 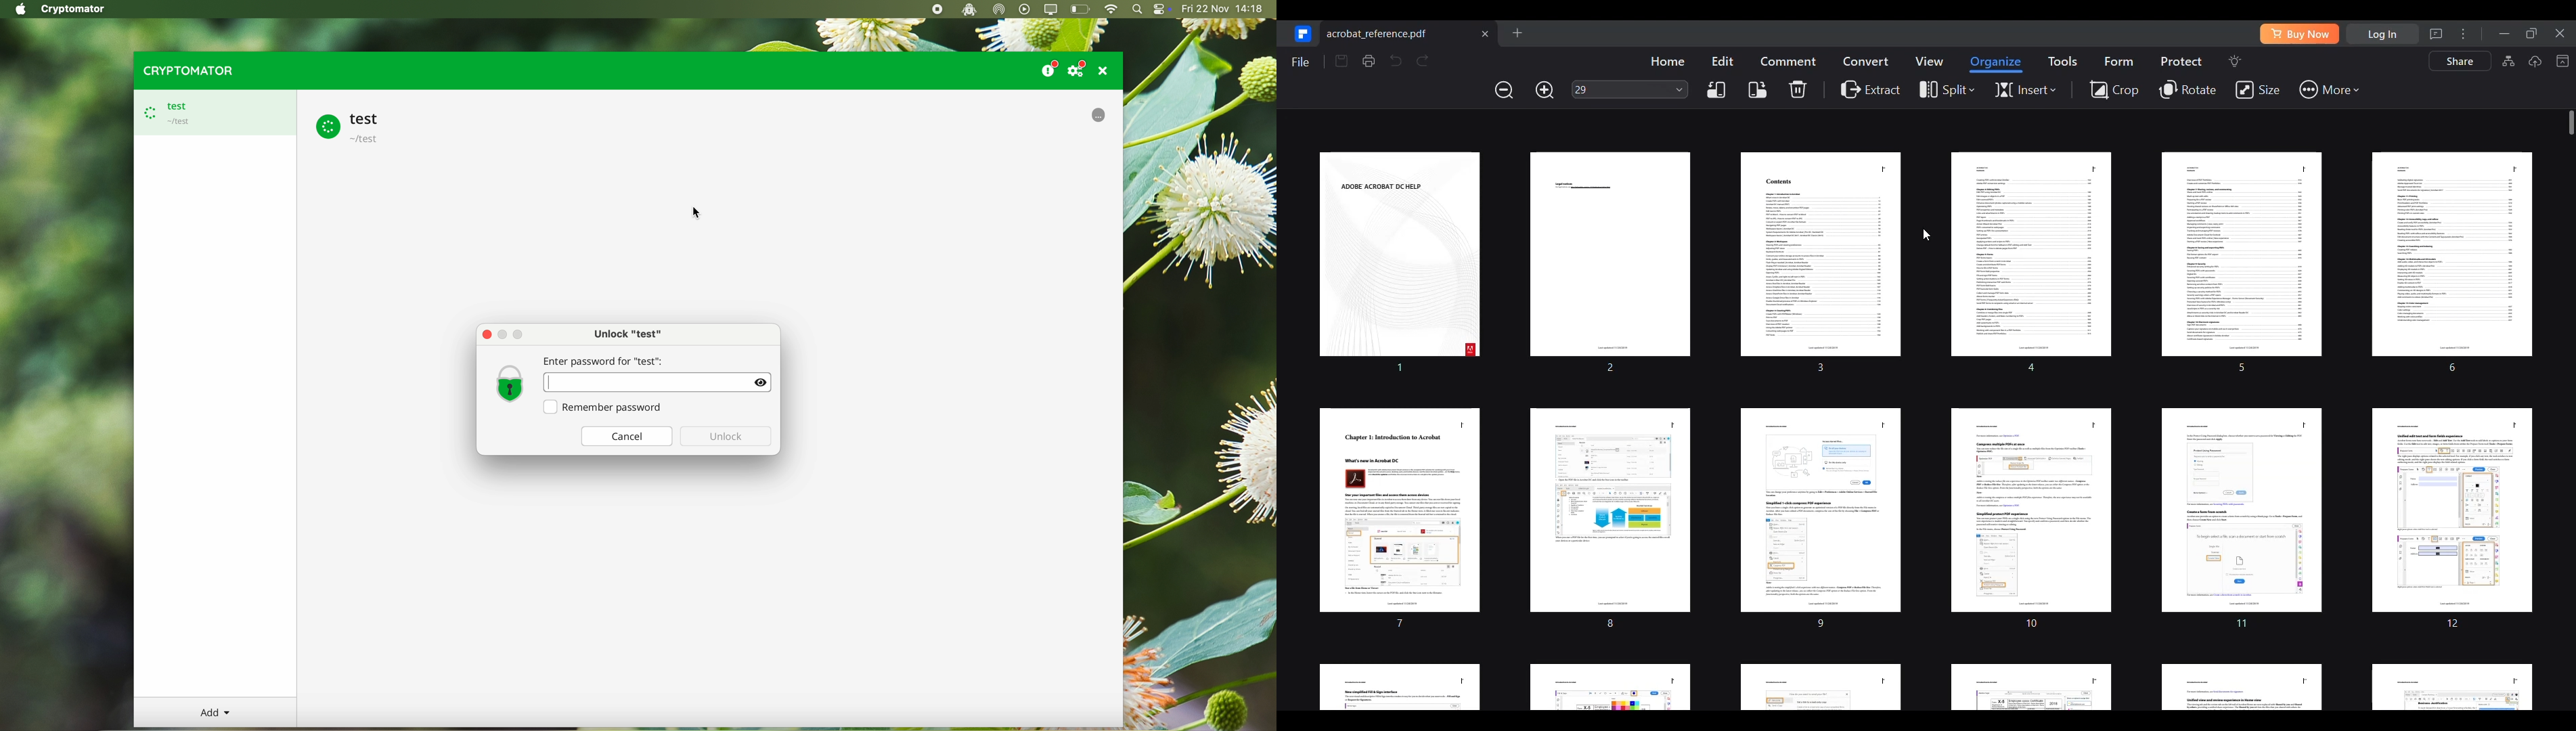 What do you see at coordinates (760, 381) in the screenshot?
I see `Show` at bounding box center [760, 381].